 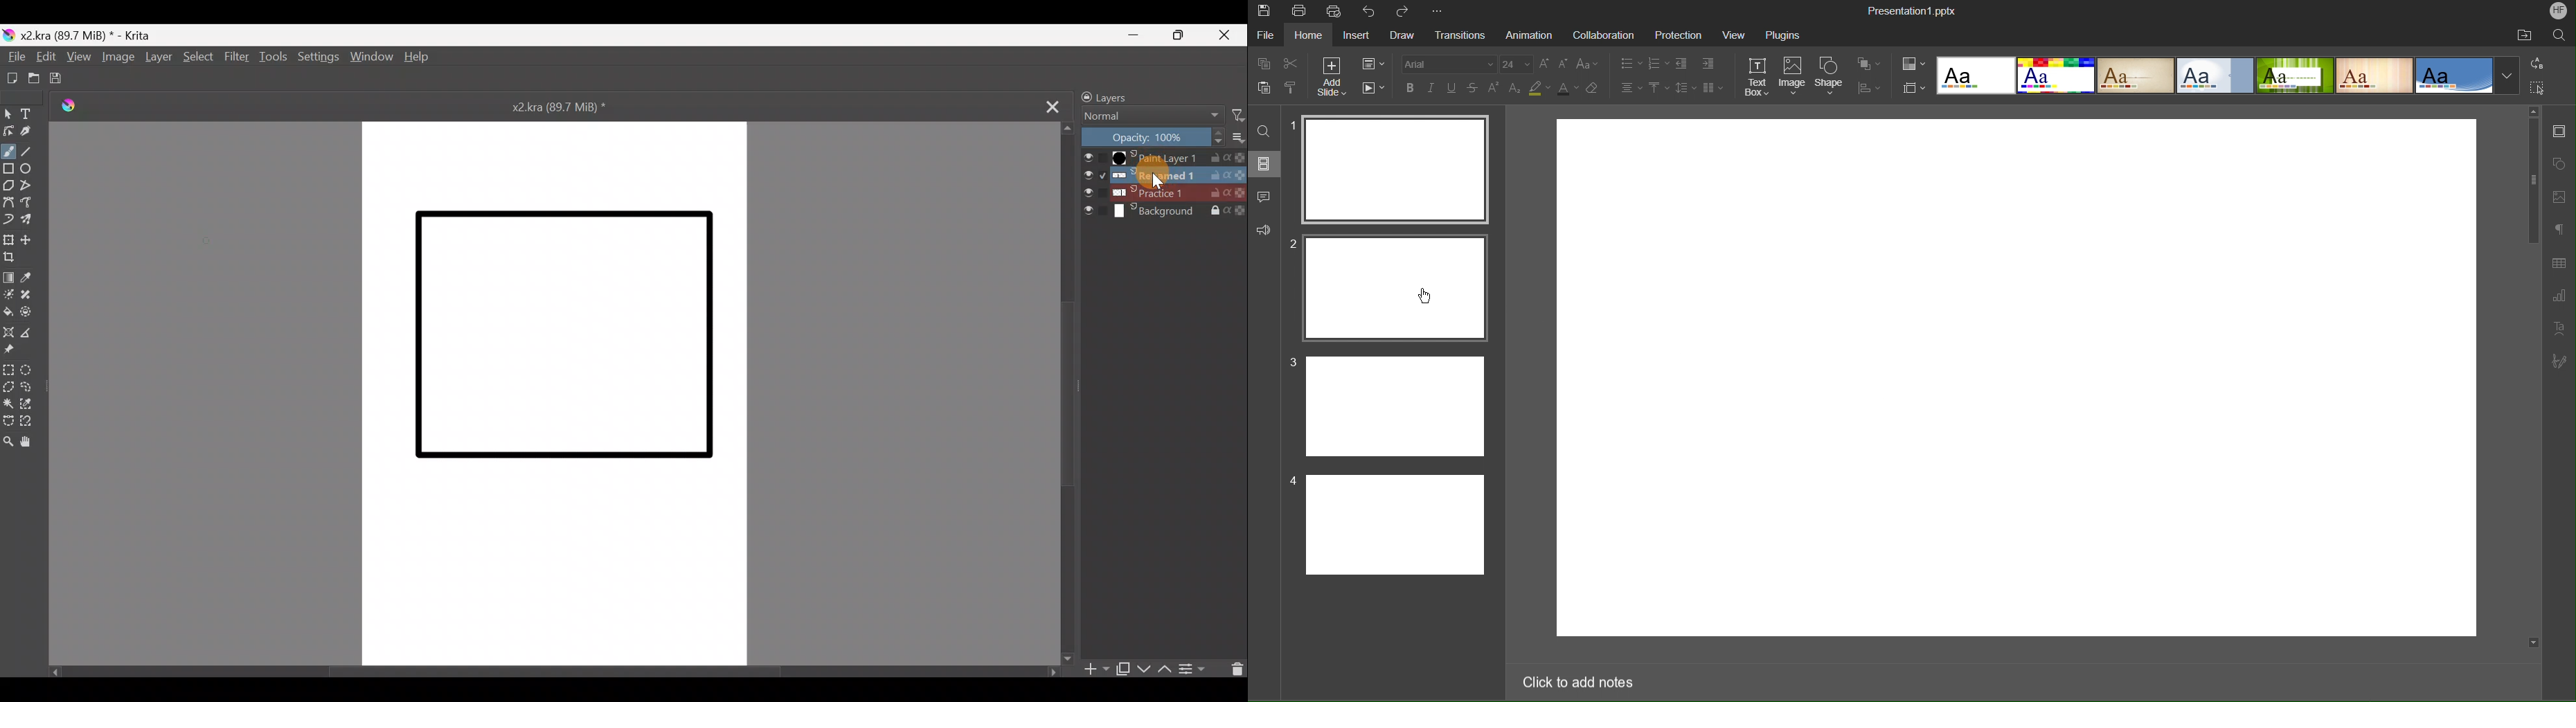 I want to click on clear formatting, so click(x=1593, y=89).